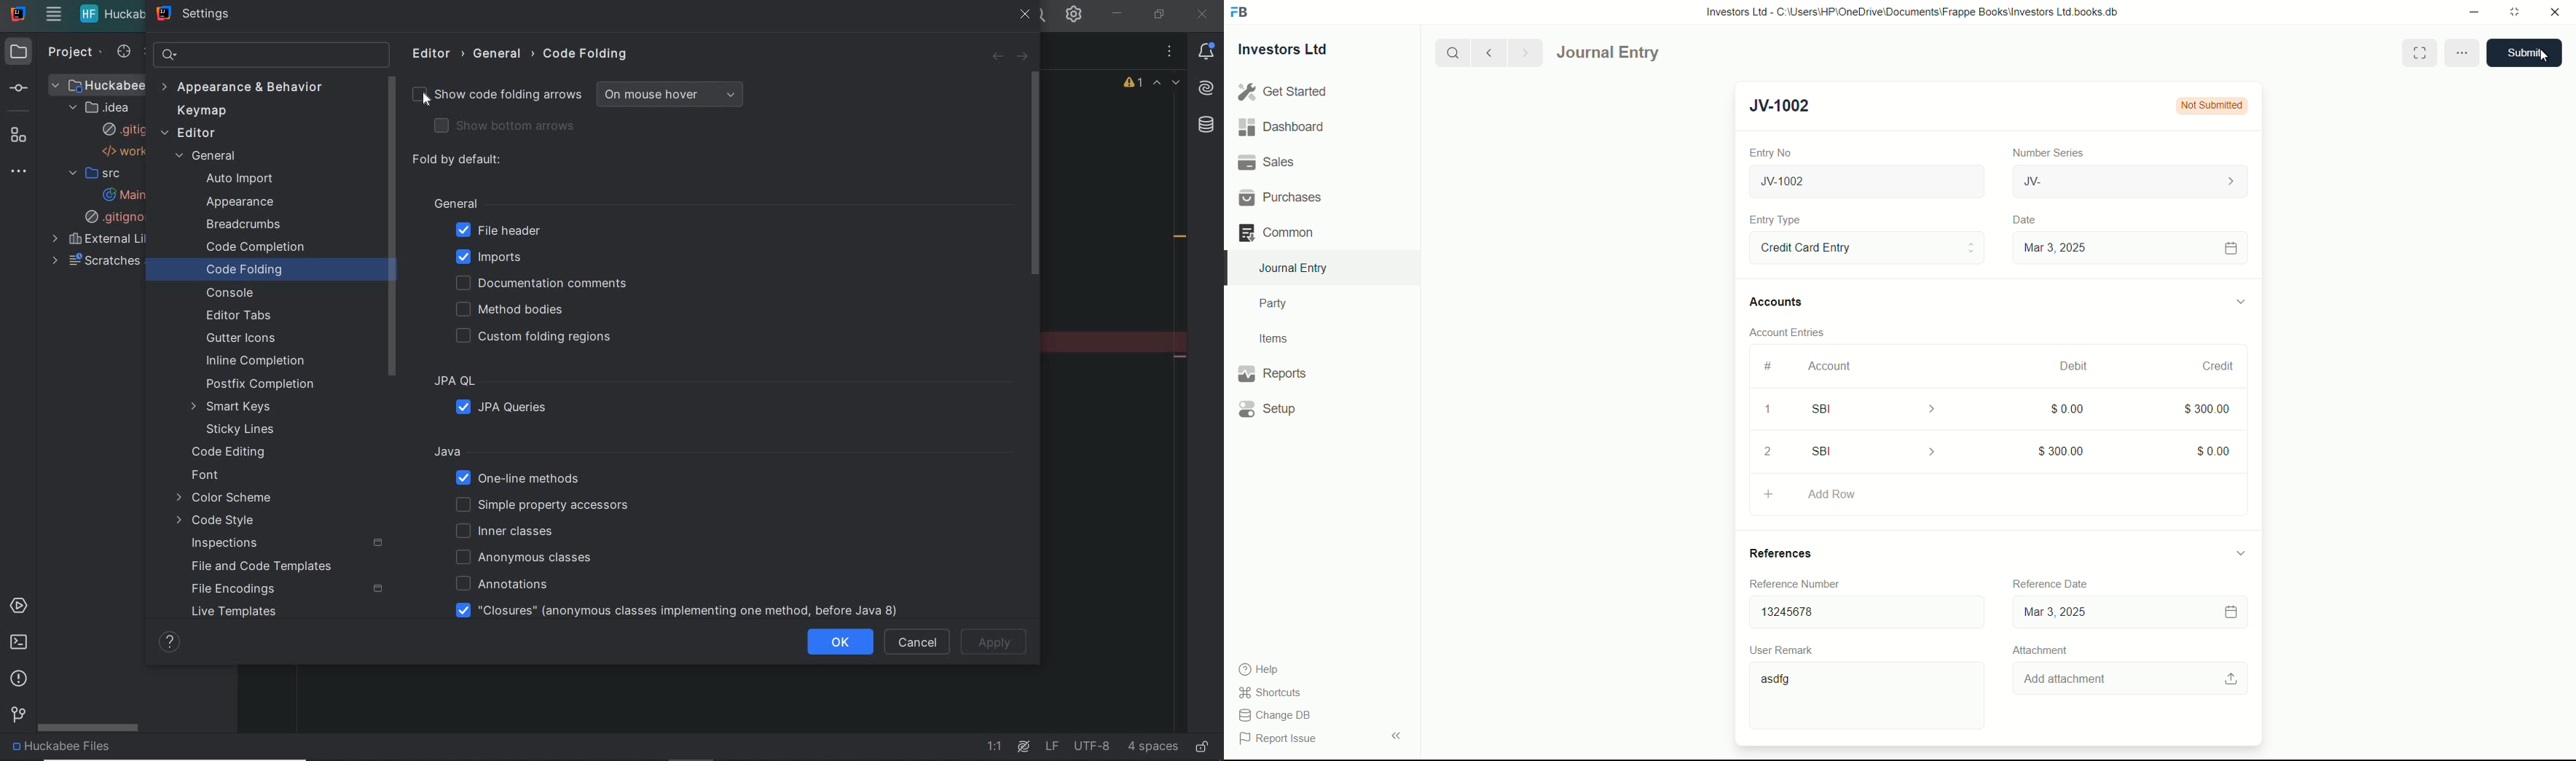  I want to click on March, 2025, so click(2060, 366).